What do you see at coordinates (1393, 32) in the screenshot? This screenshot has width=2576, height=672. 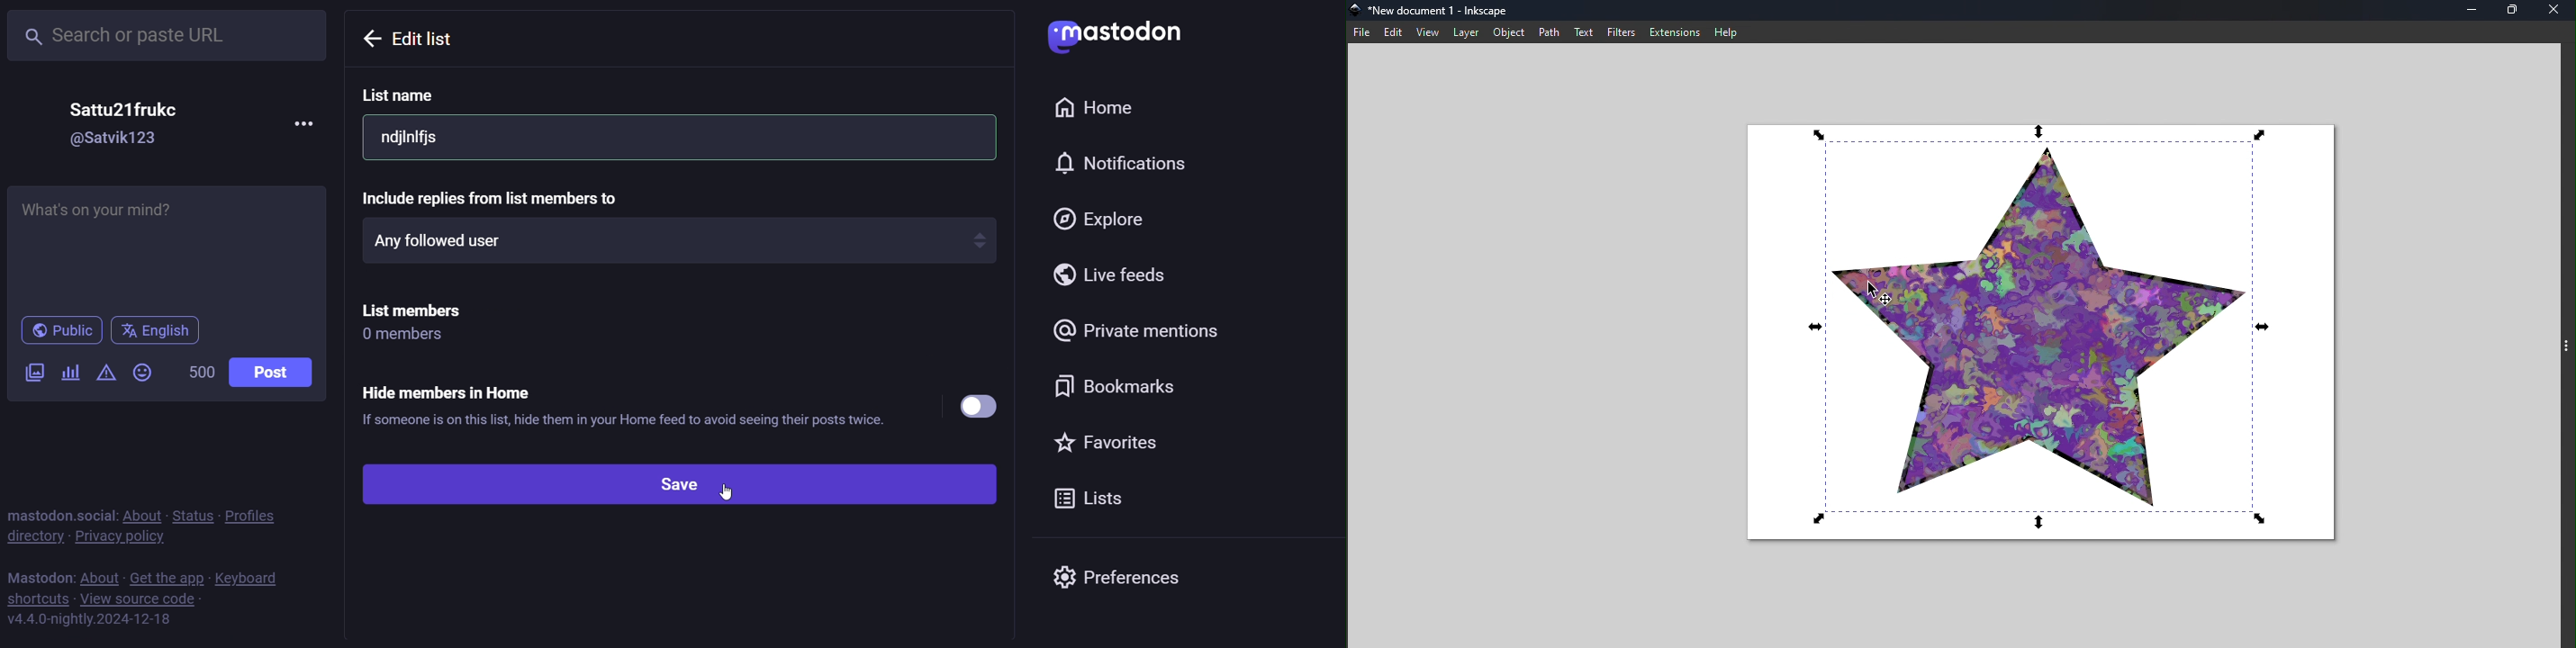 I see `Edit` at bounding box center [1393, 32].